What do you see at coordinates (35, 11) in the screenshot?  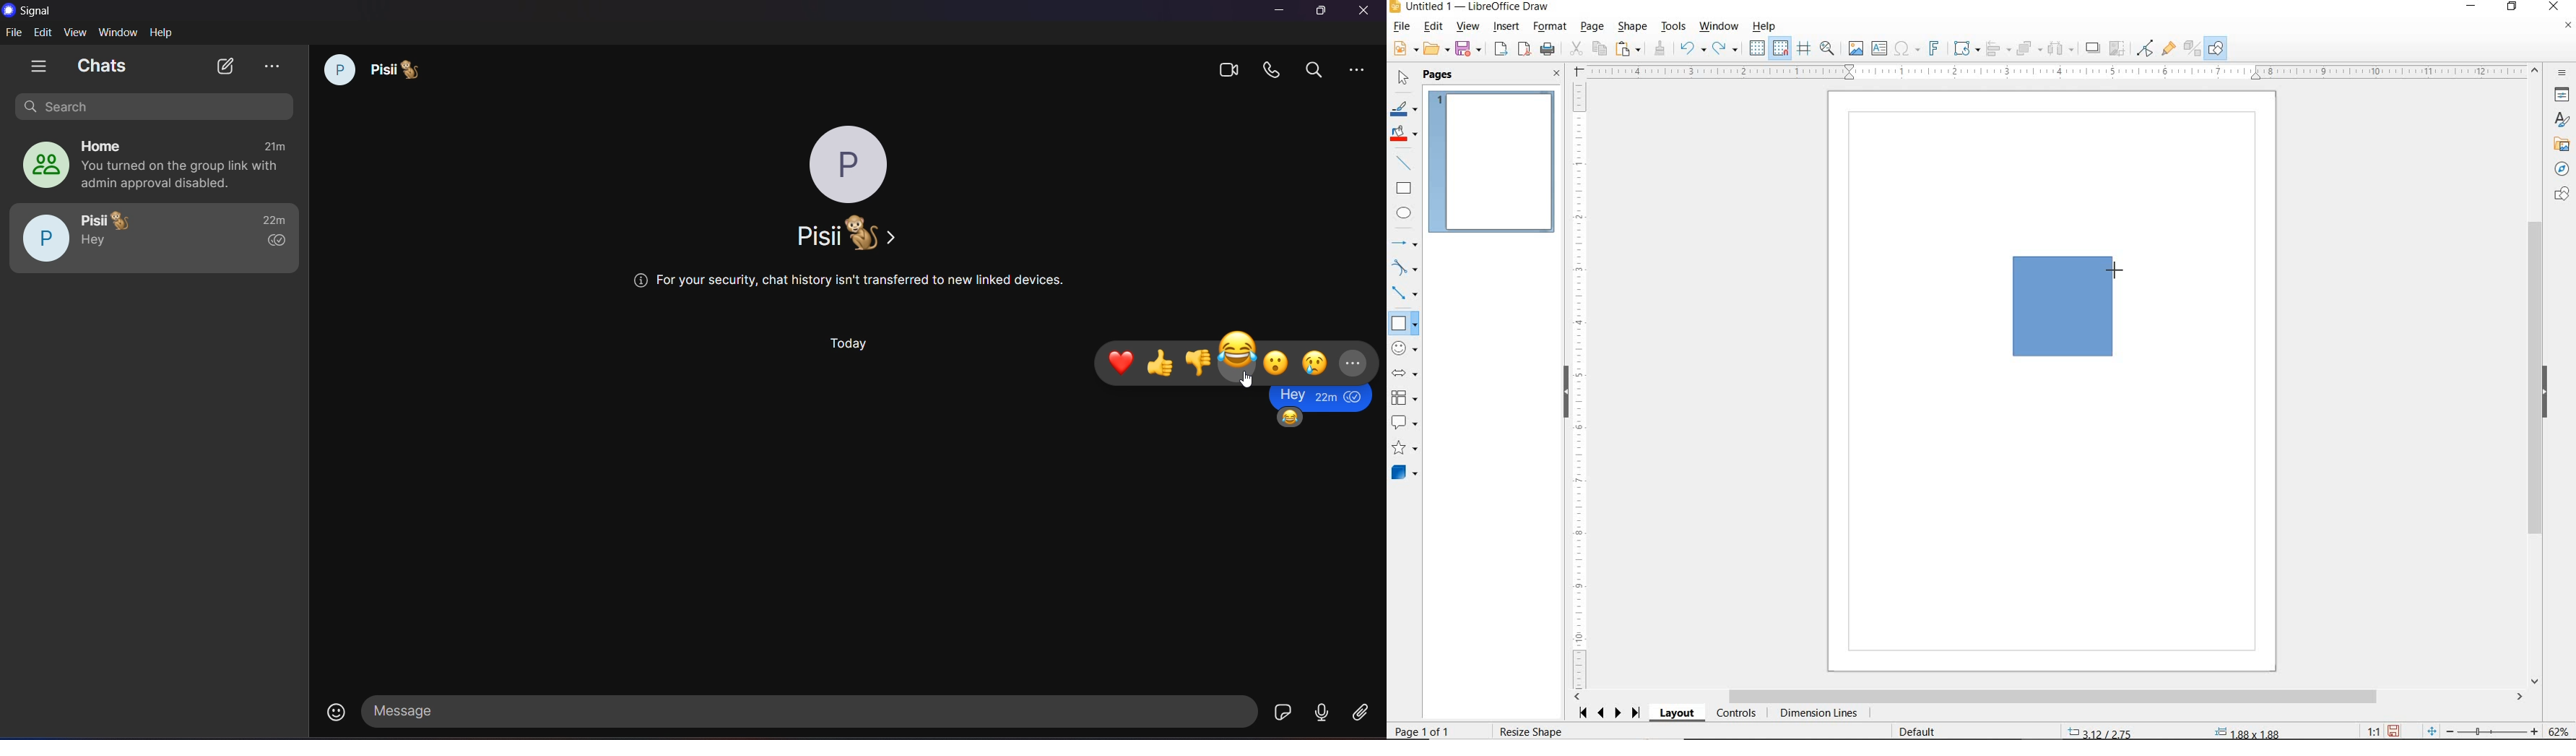 I see `signal` at bounding box center [35, 11].